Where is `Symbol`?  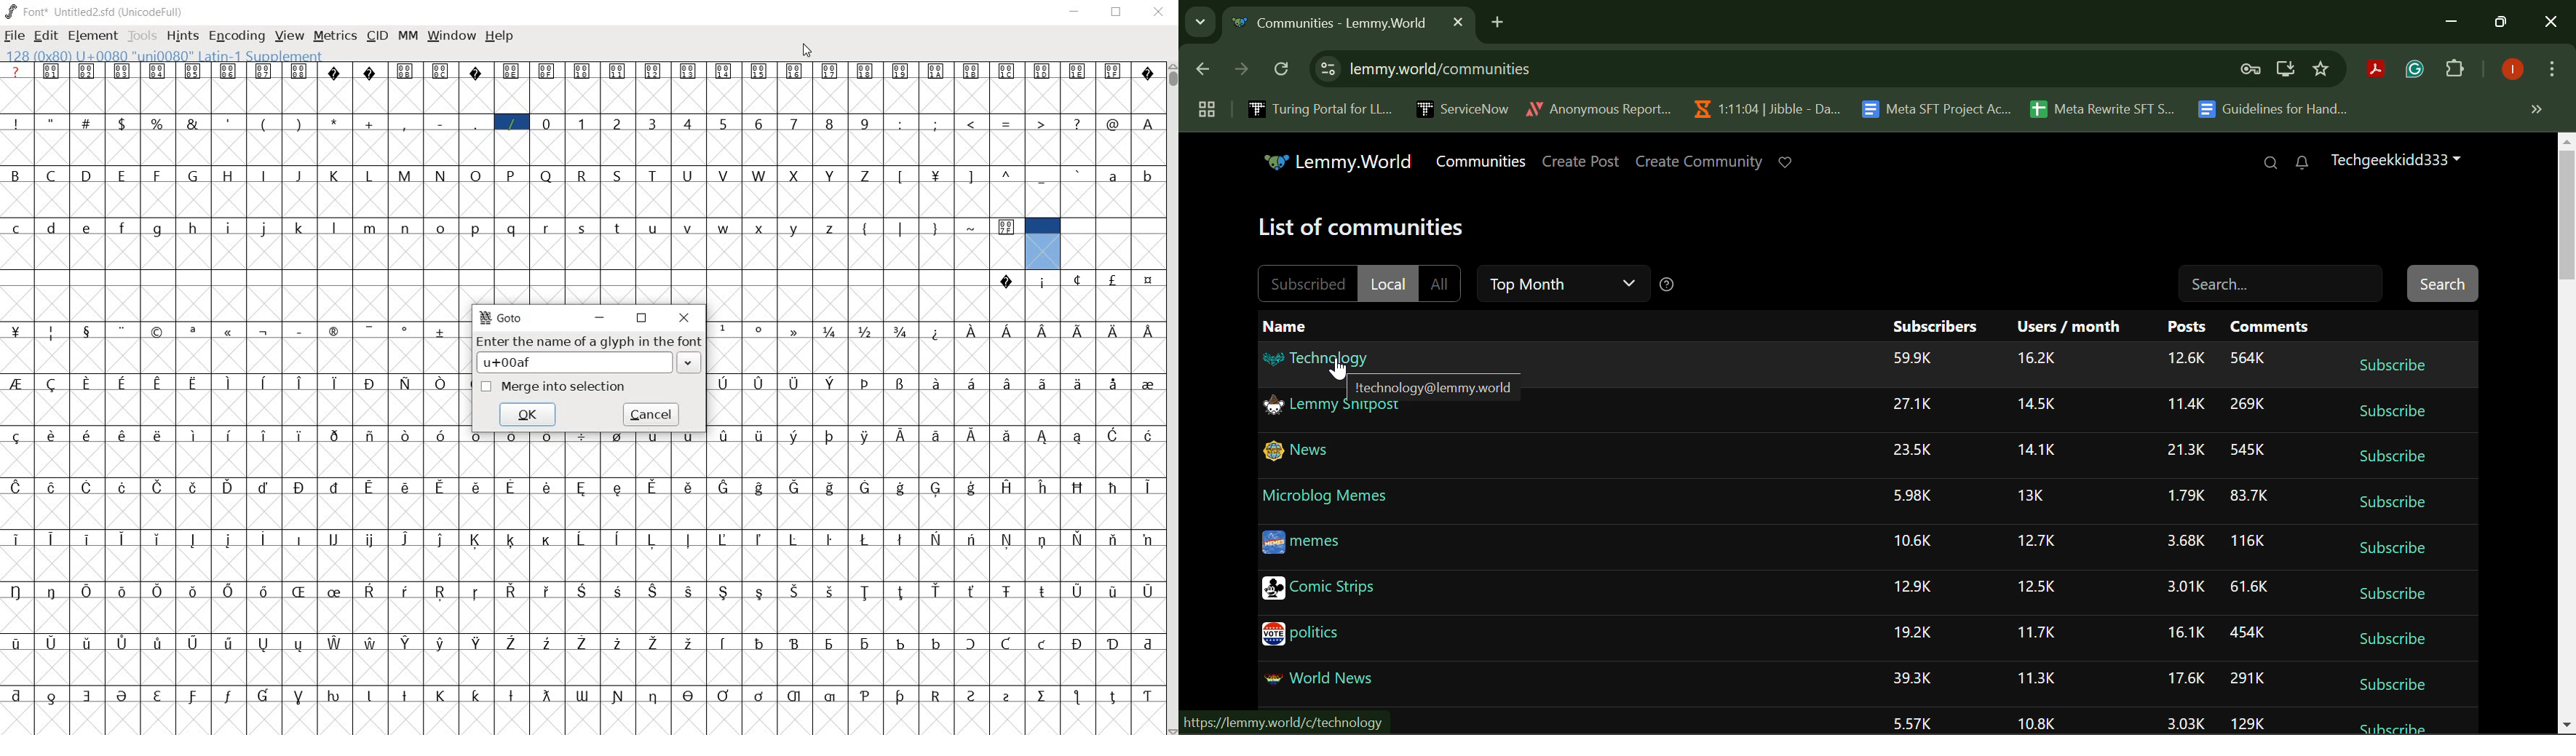 Symbol is located at coordinates (511, 694).